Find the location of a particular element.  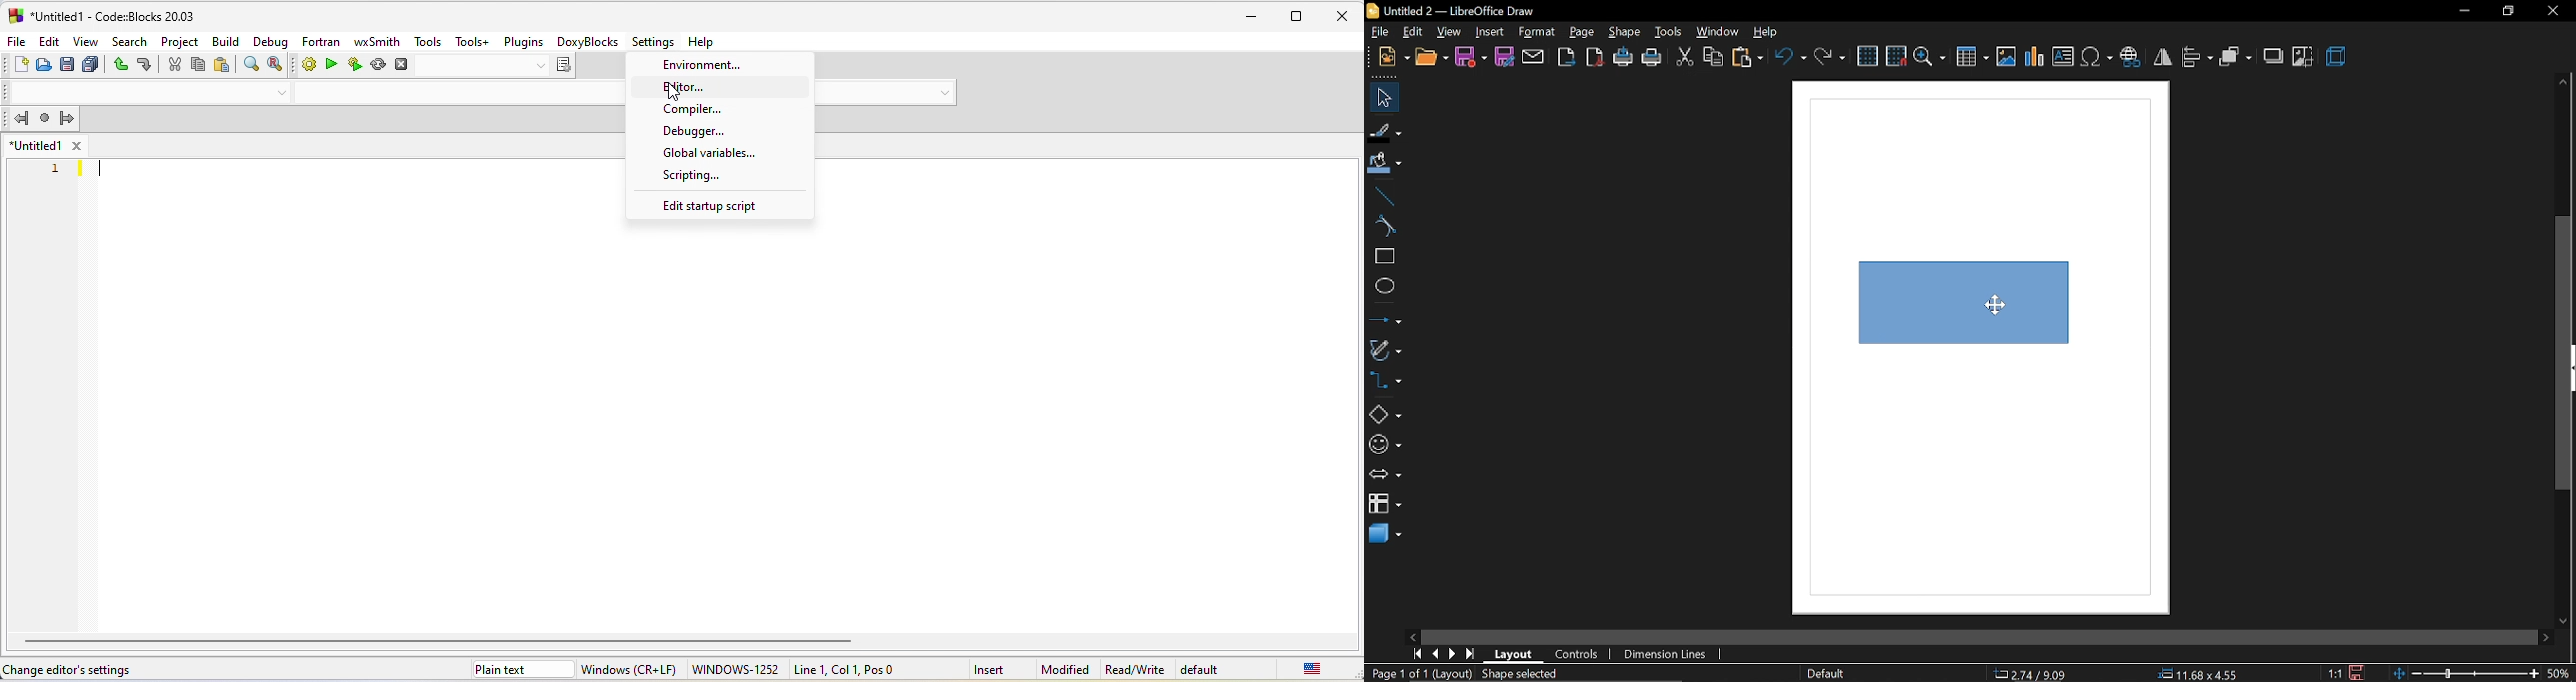

symbol shapes is located at coordinates (1384, 444).